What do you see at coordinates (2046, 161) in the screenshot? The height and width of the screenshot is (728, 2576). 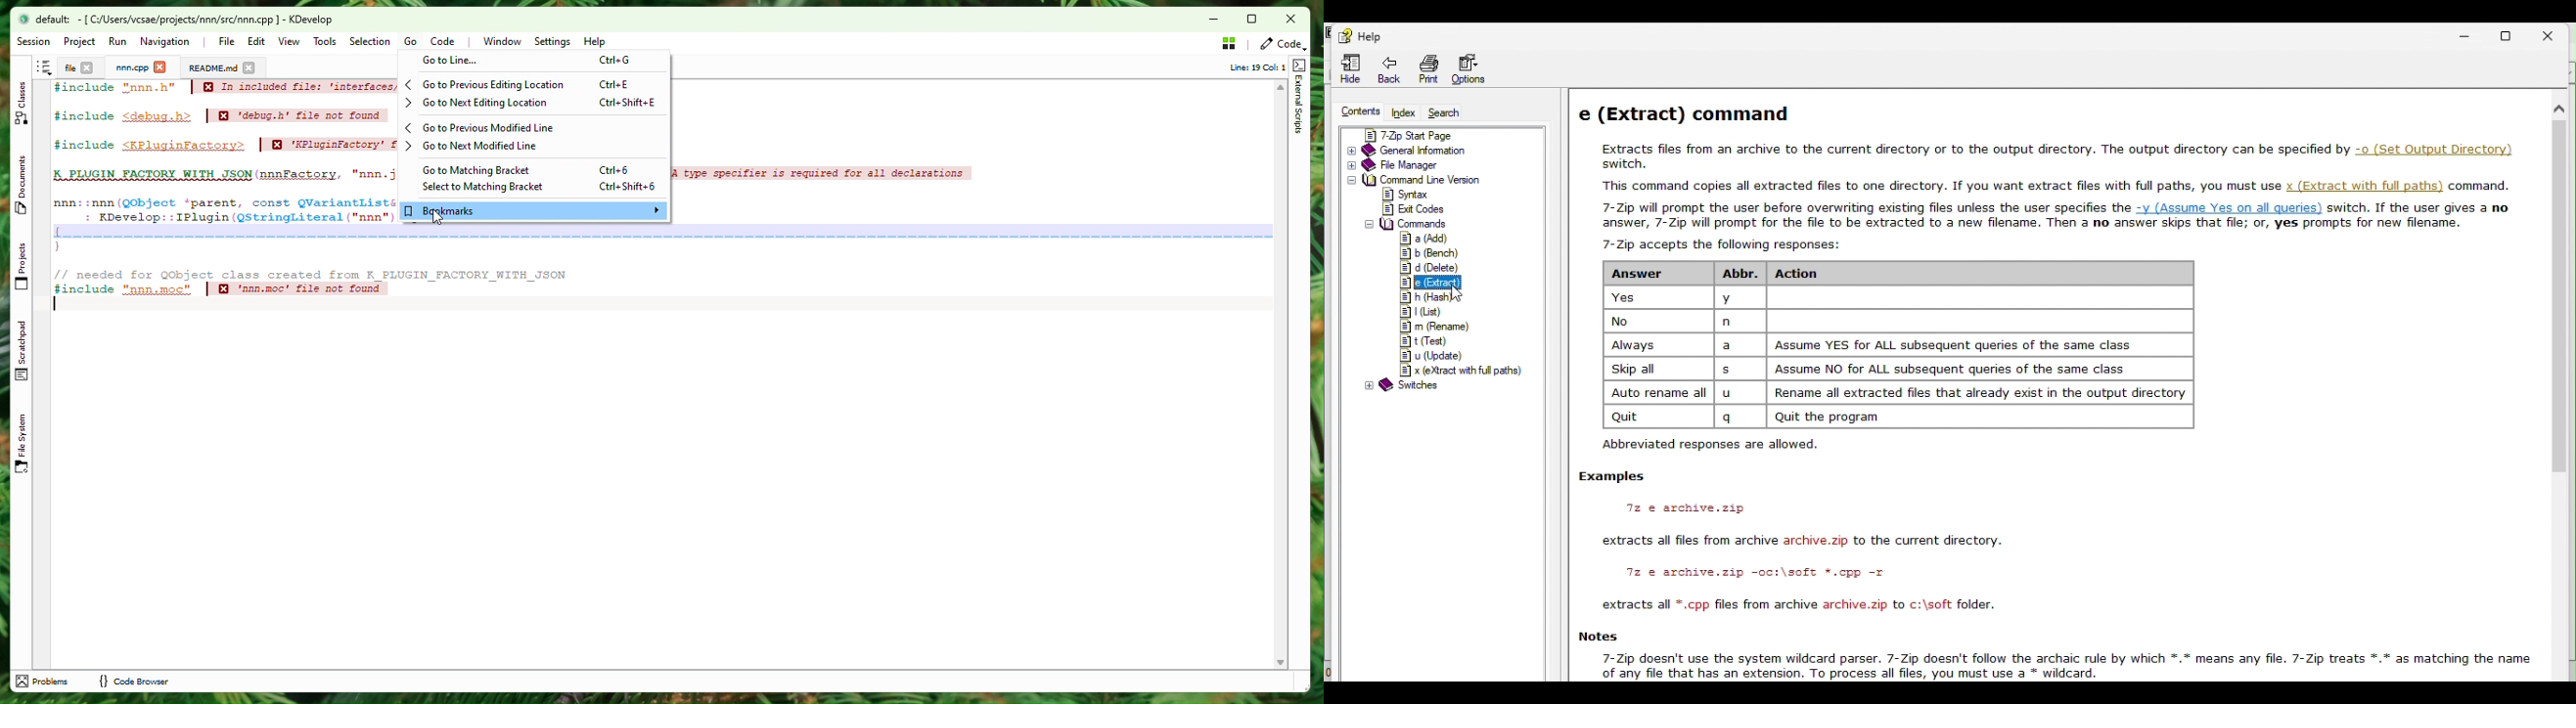 I see `Extract command help page` at bounding box center [2046, 161].